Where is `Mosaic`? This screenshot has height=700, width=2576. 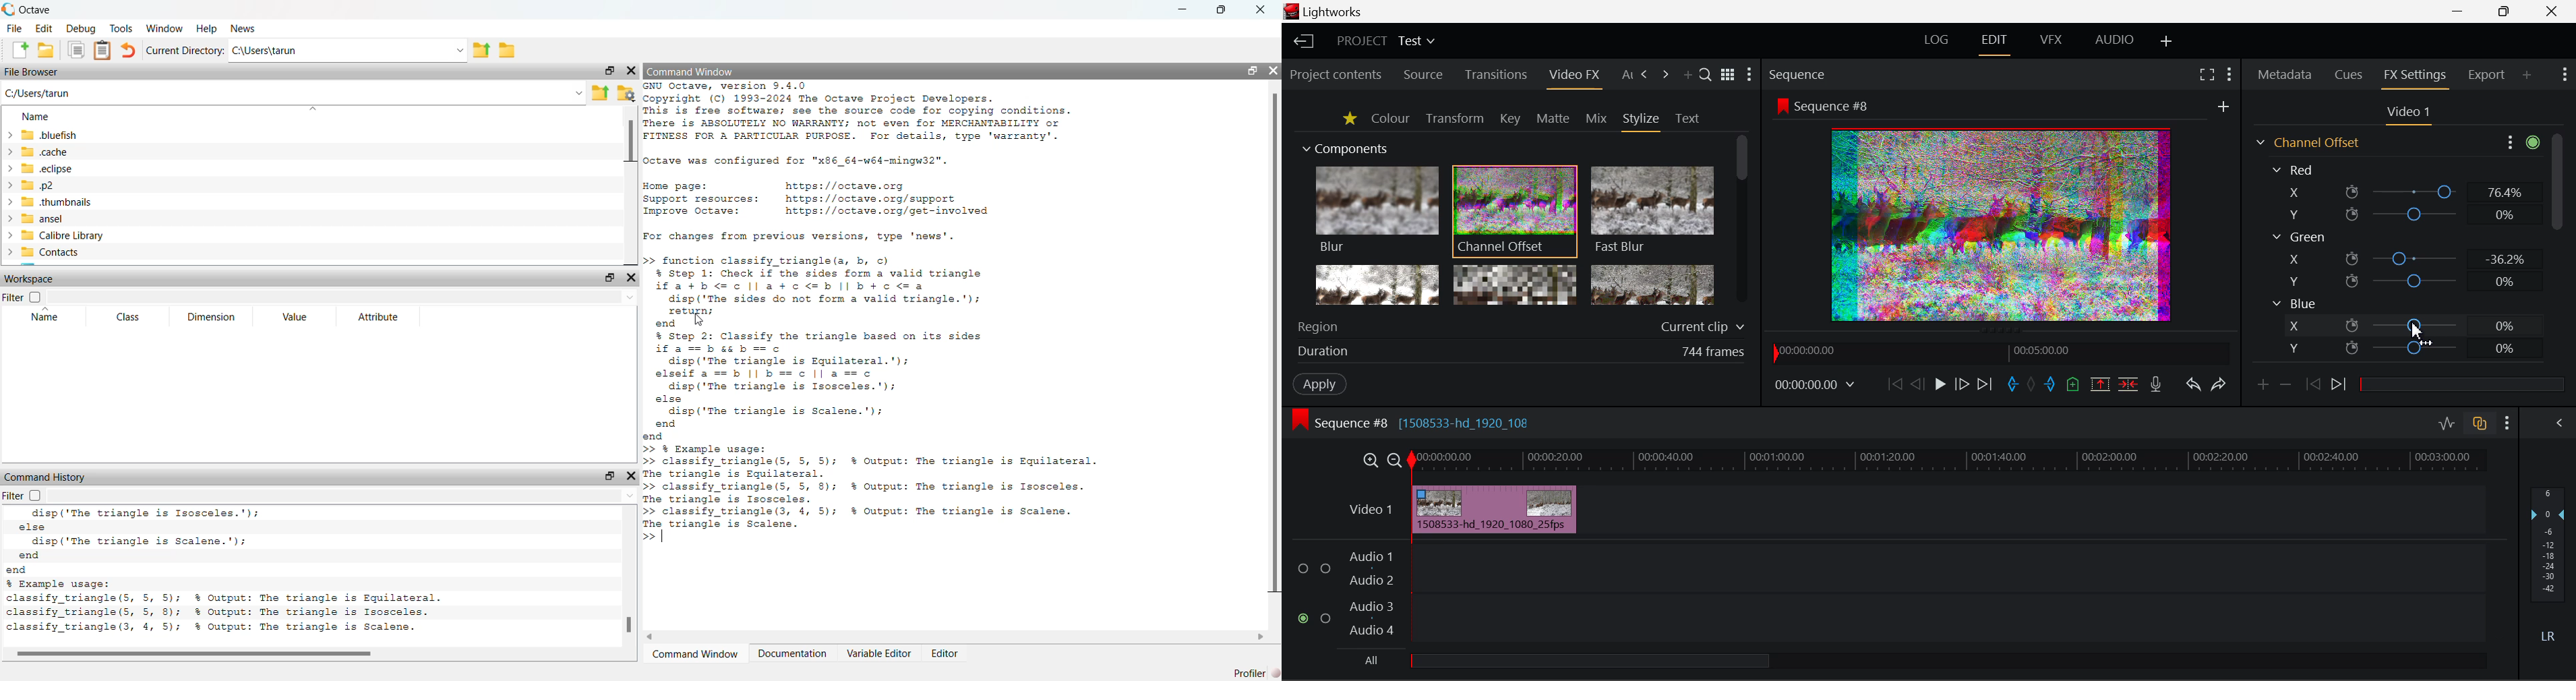 Mosaic is located at coordinates (1515, 284).